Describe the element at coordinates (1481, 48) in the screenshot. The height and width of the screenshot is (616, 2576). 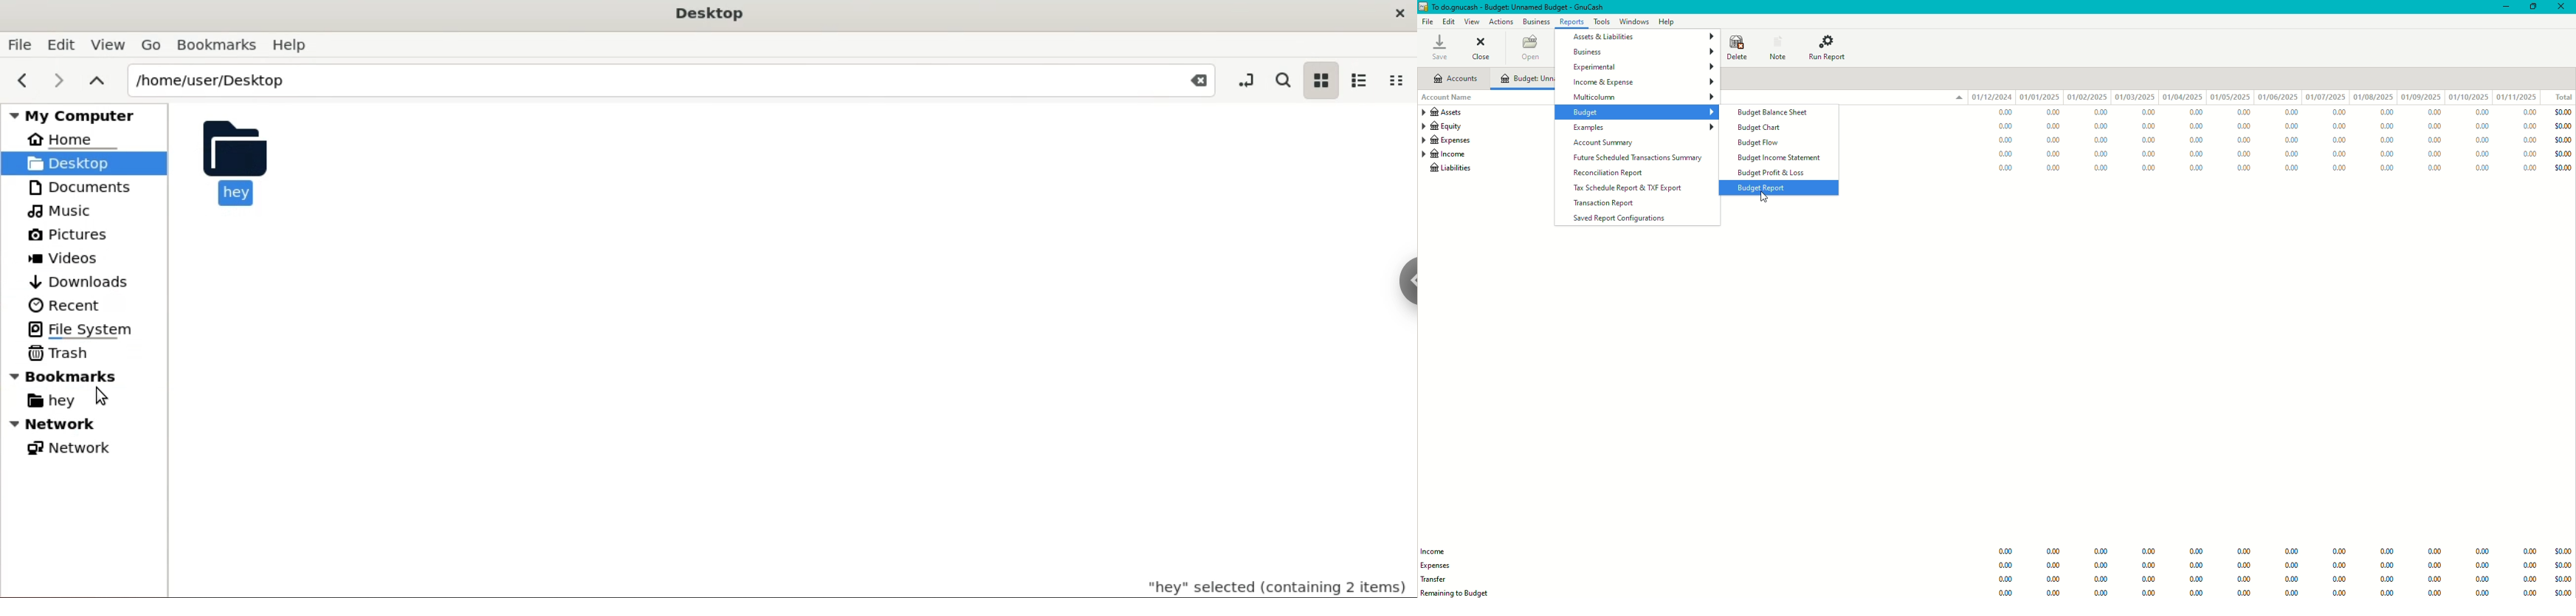
I see `Close` at that location.